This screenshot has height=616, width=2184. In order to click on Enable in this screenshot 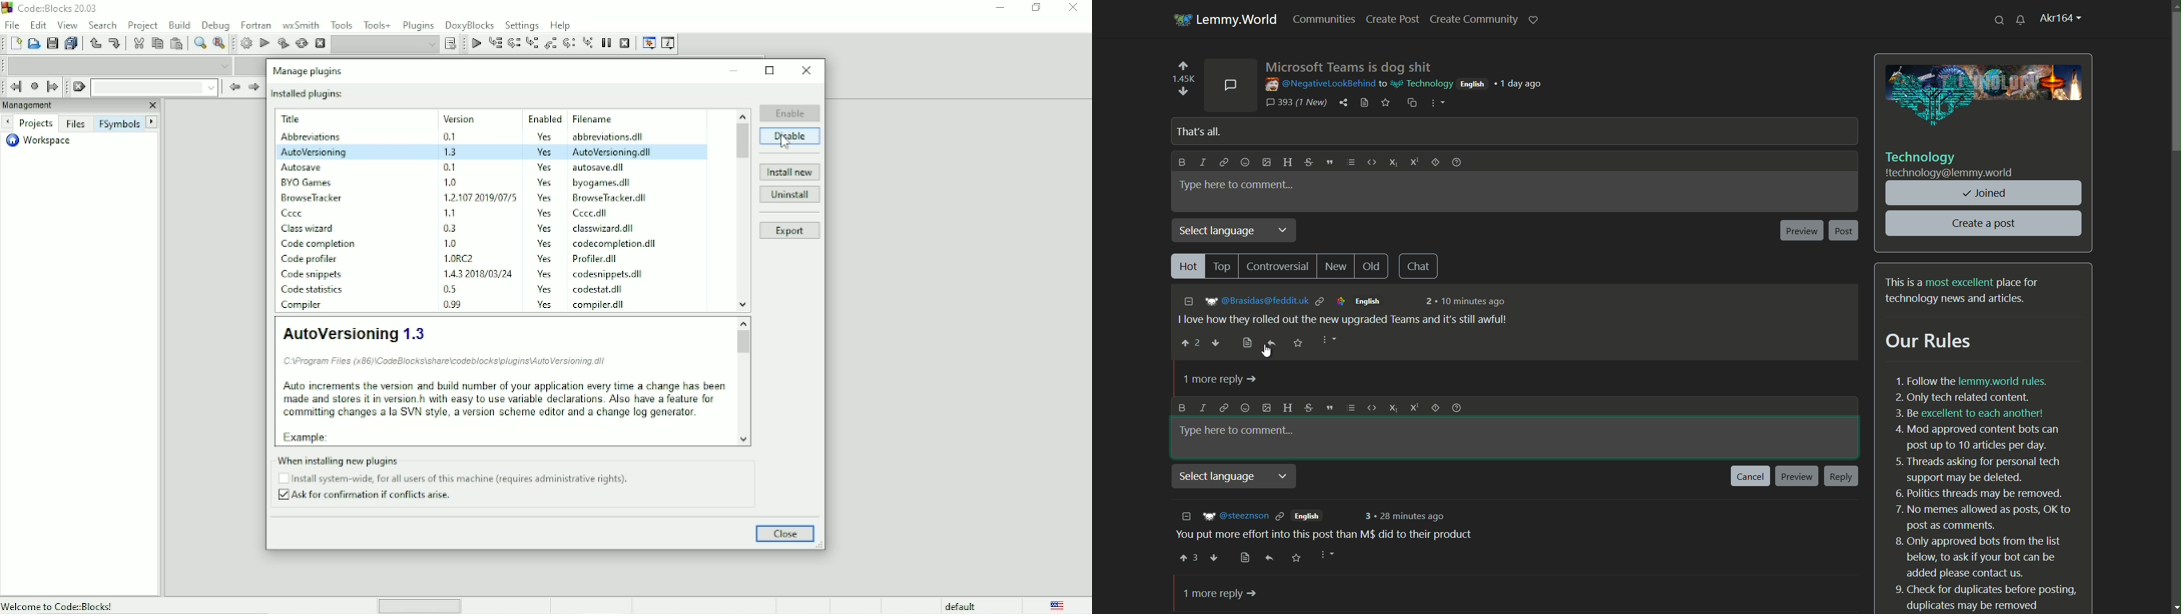, I will do `click(789, 111)`.